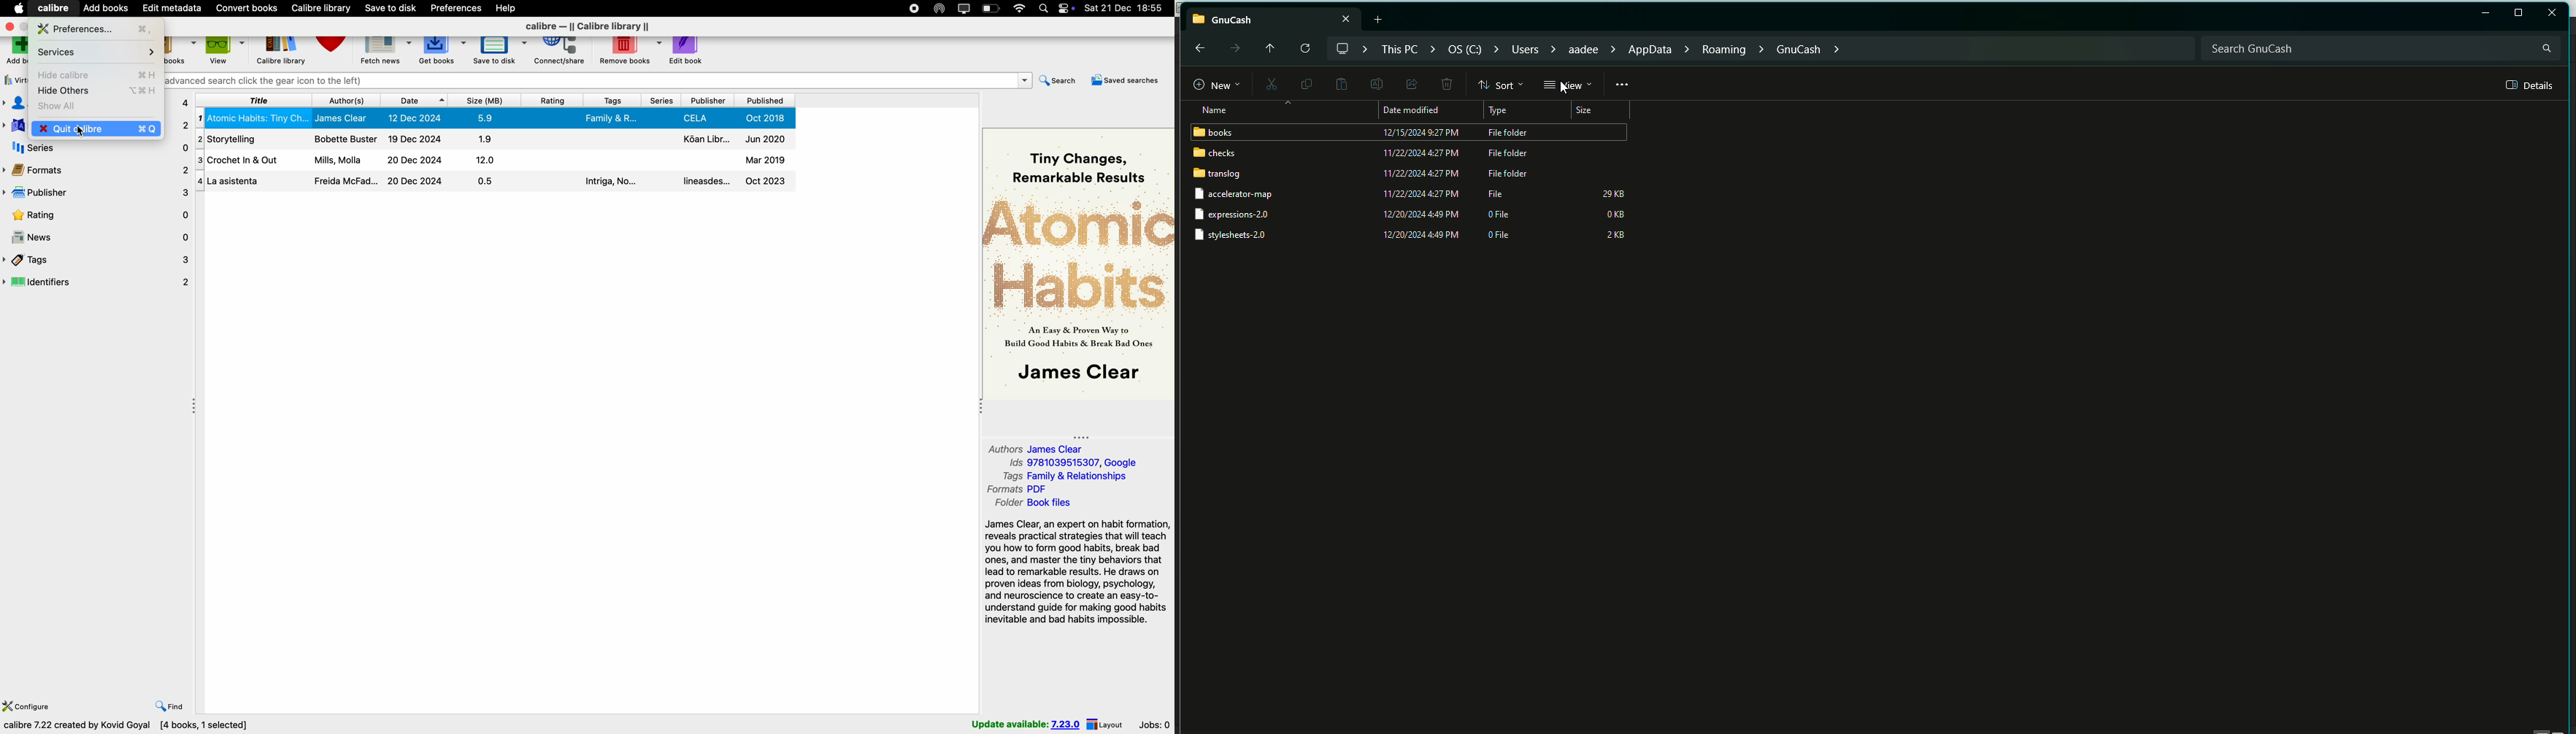  Describe the element at coordinates (1124, 82) in the screenshot. I see `saved searches` at that location.